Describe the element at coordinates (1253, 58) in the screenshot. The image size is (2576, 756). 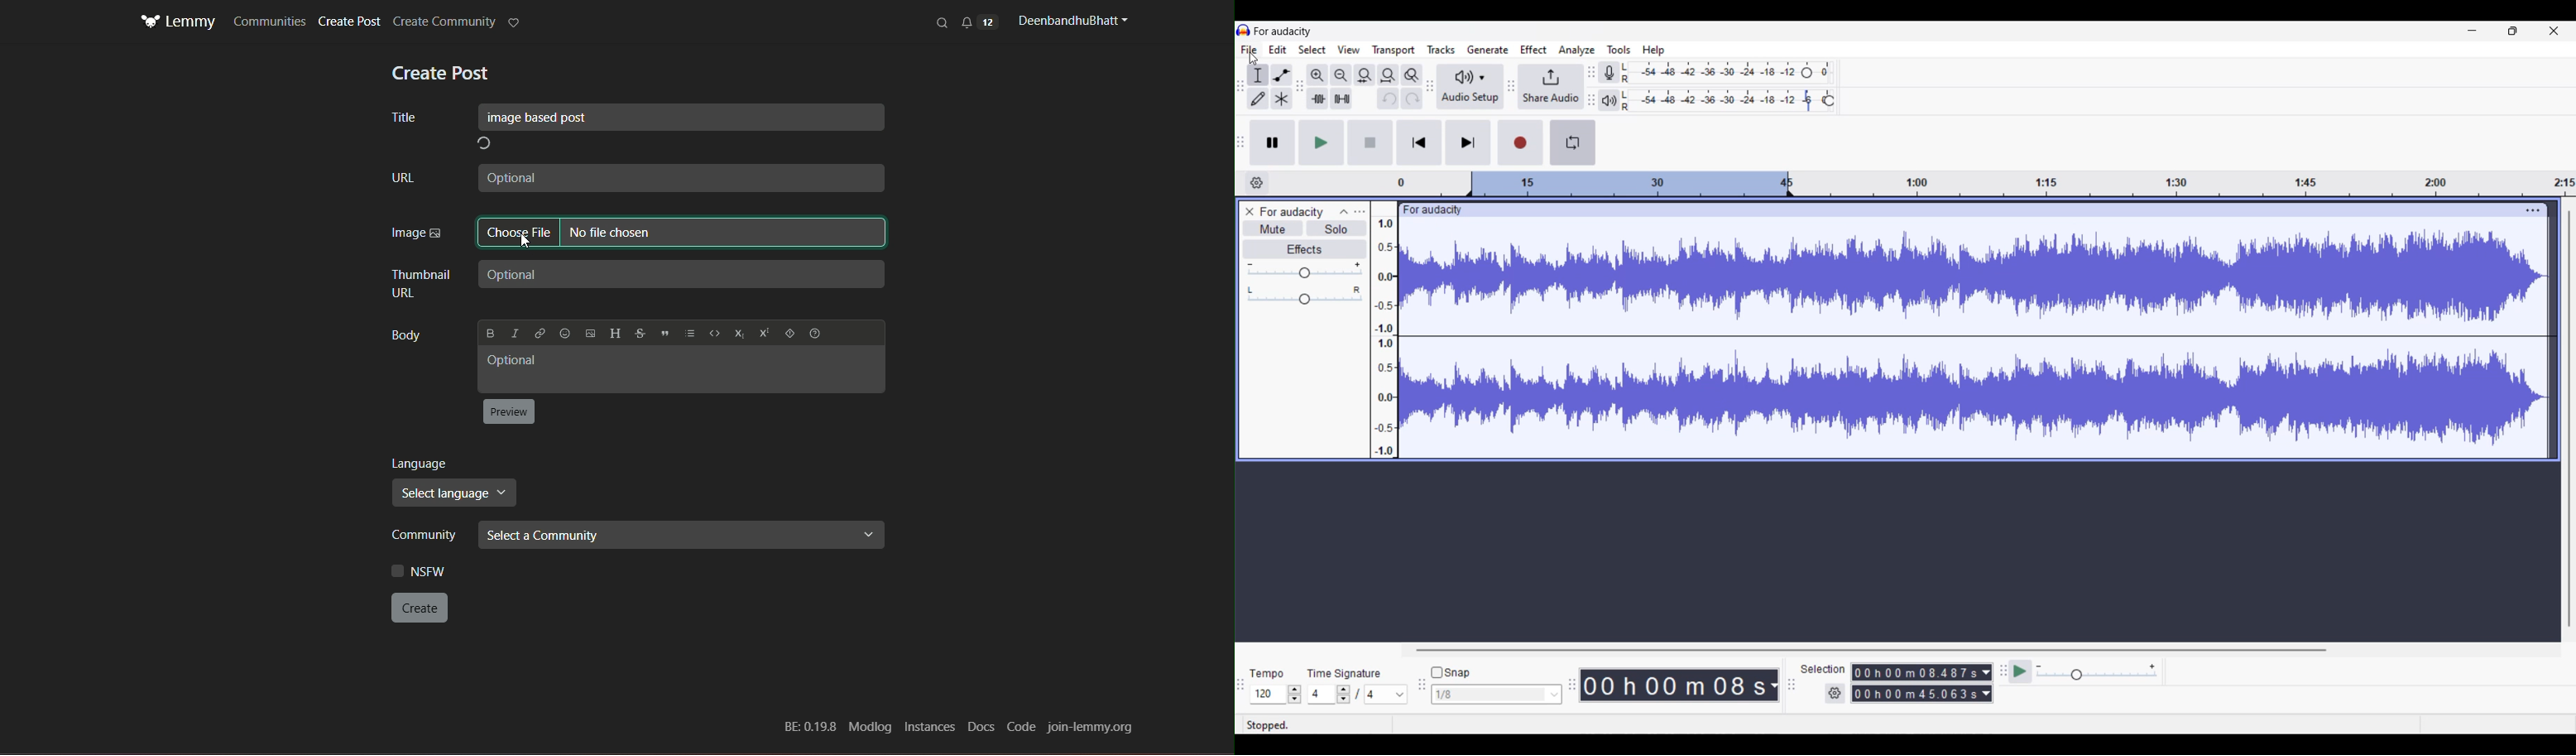
I see `Cursor` at that location.